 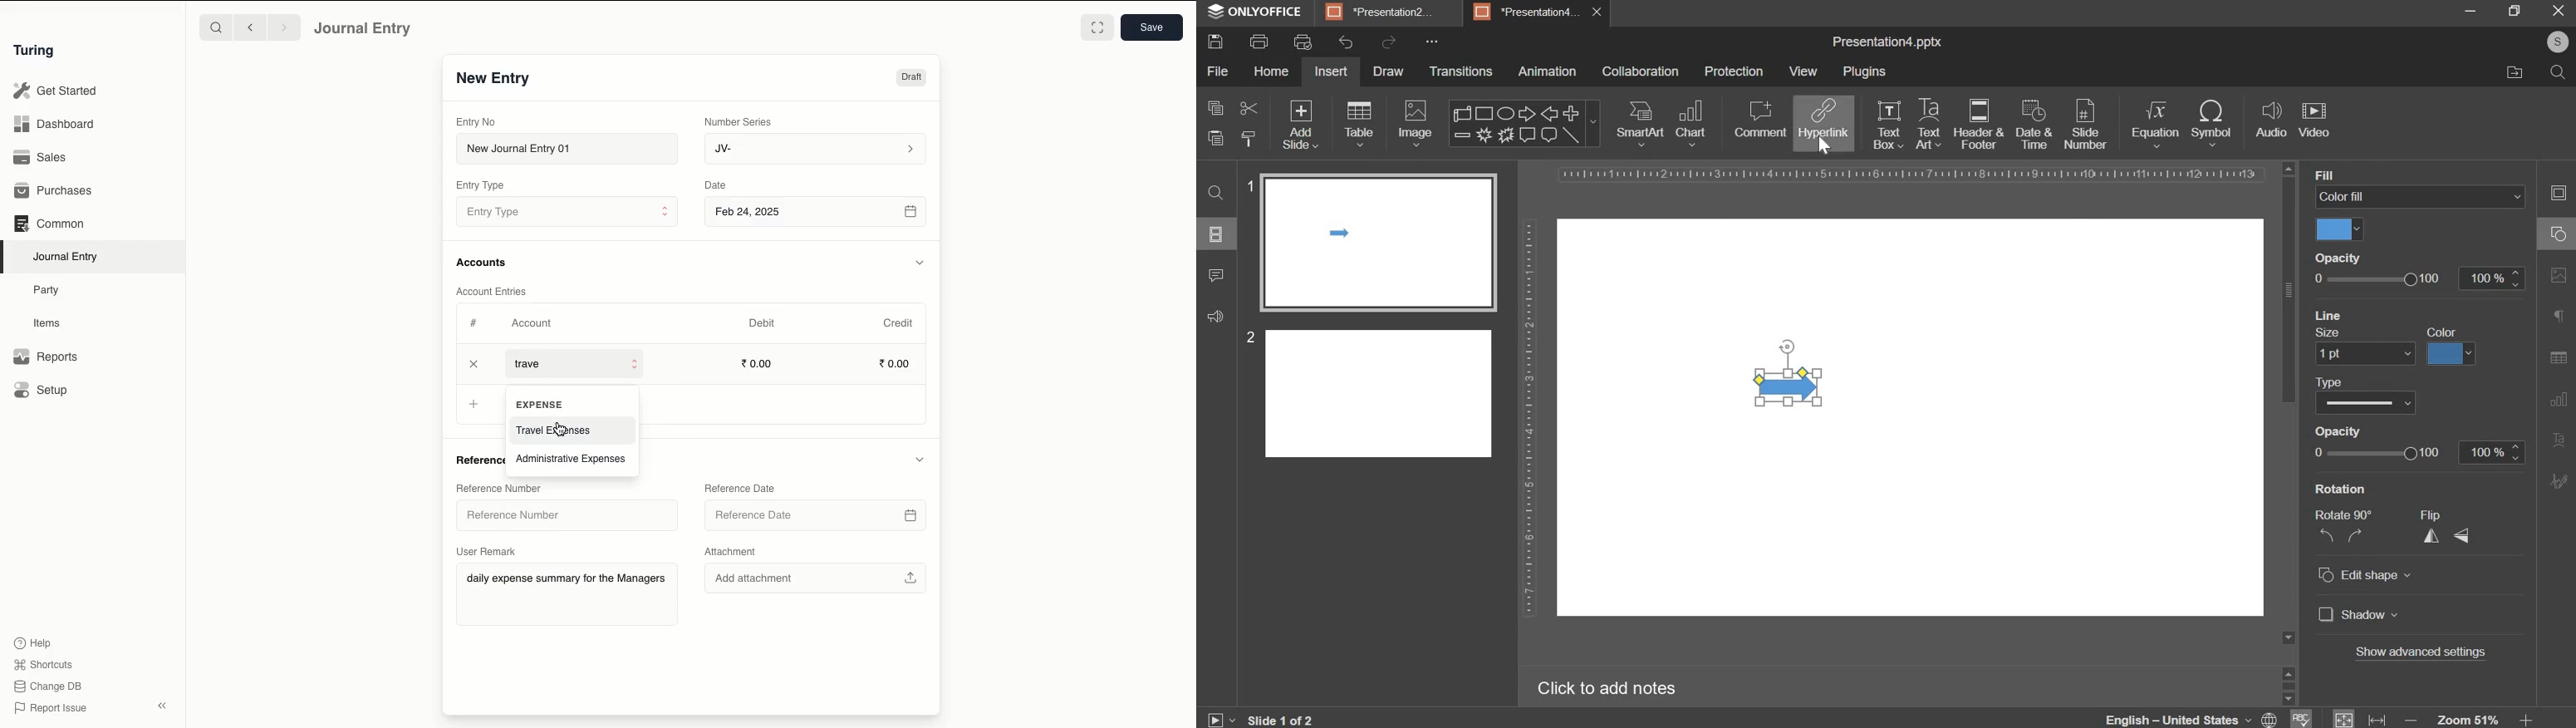 What do you see at coordinates (1827, 147) in the screenshot?
I see `cursor` at bounding box center [1827, 147].